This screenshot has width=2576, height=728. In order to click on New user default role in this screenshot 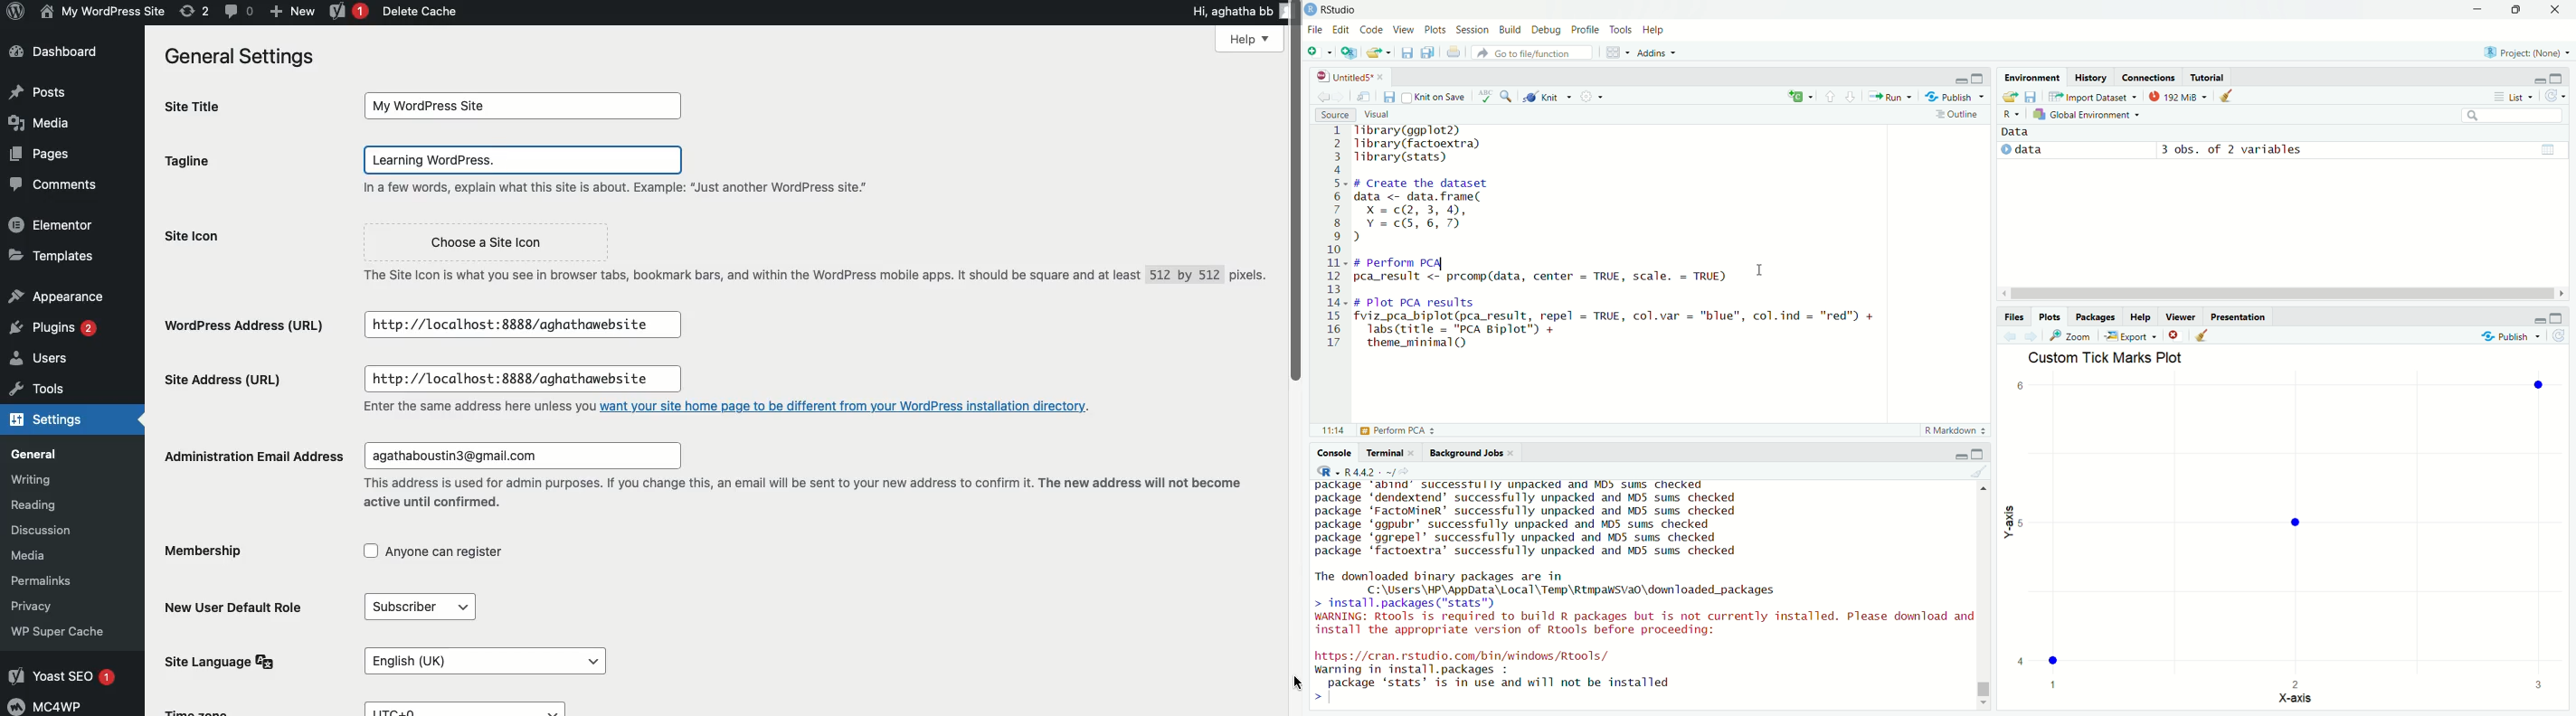, I will do `click(237, 607)`.